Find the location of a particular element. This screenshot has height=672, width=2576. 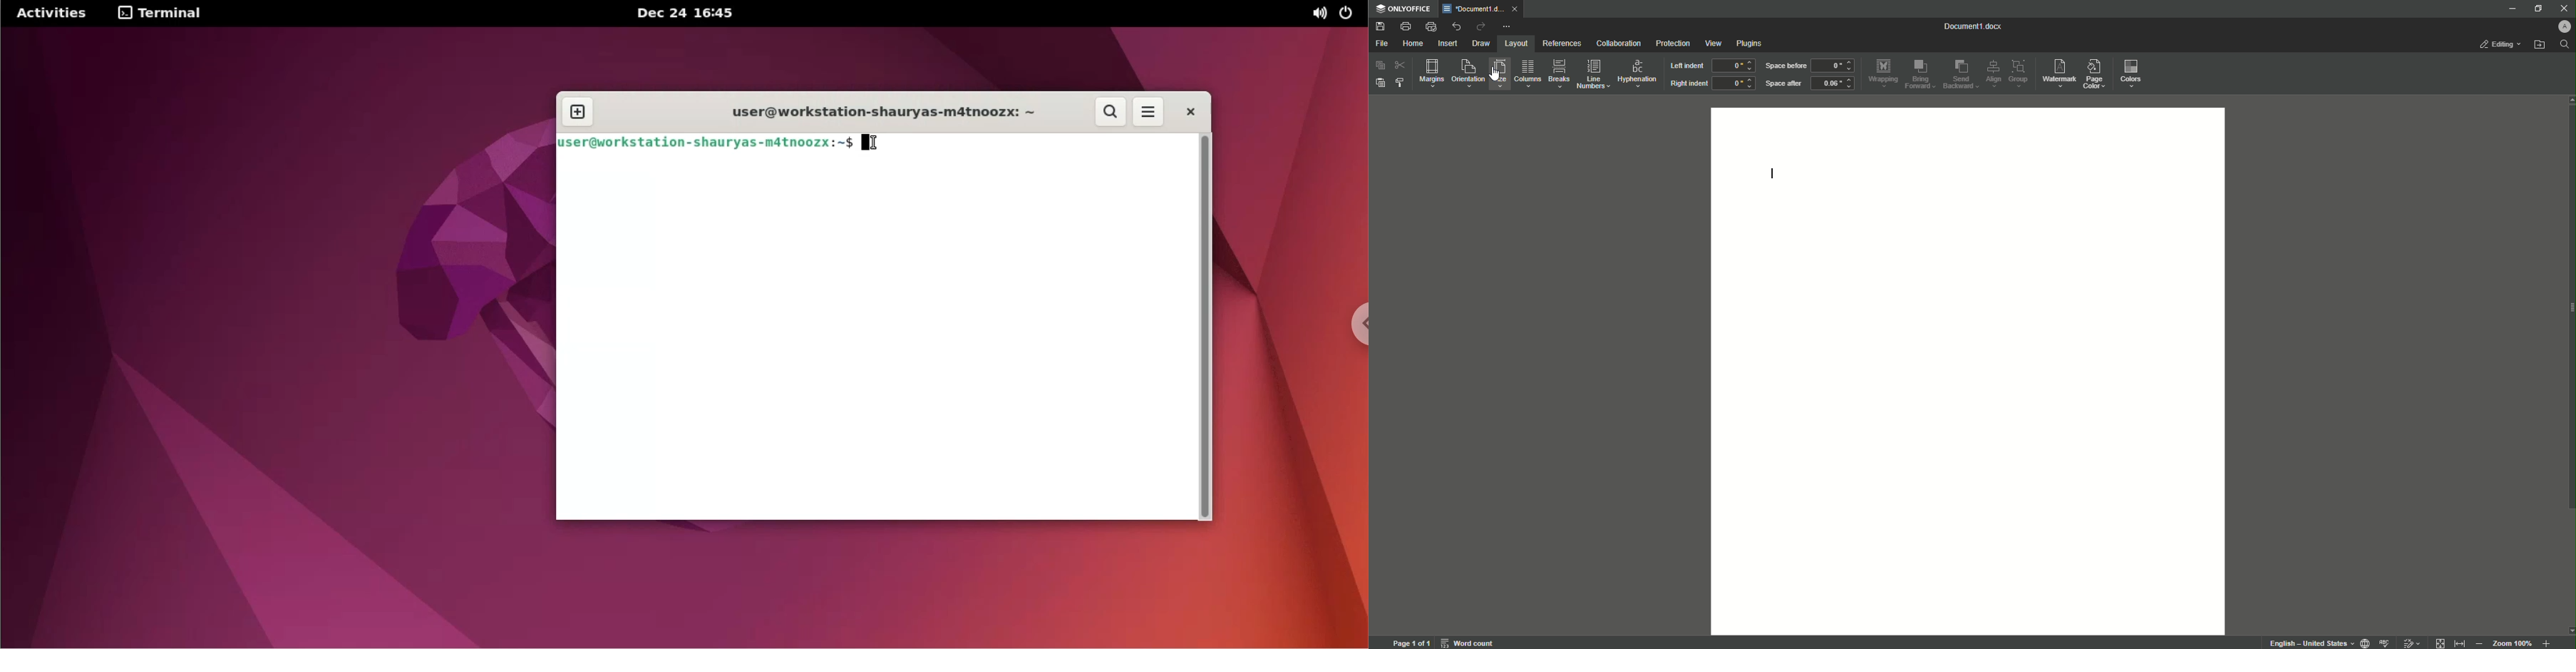

Home is located at coordinates (1415, 44).